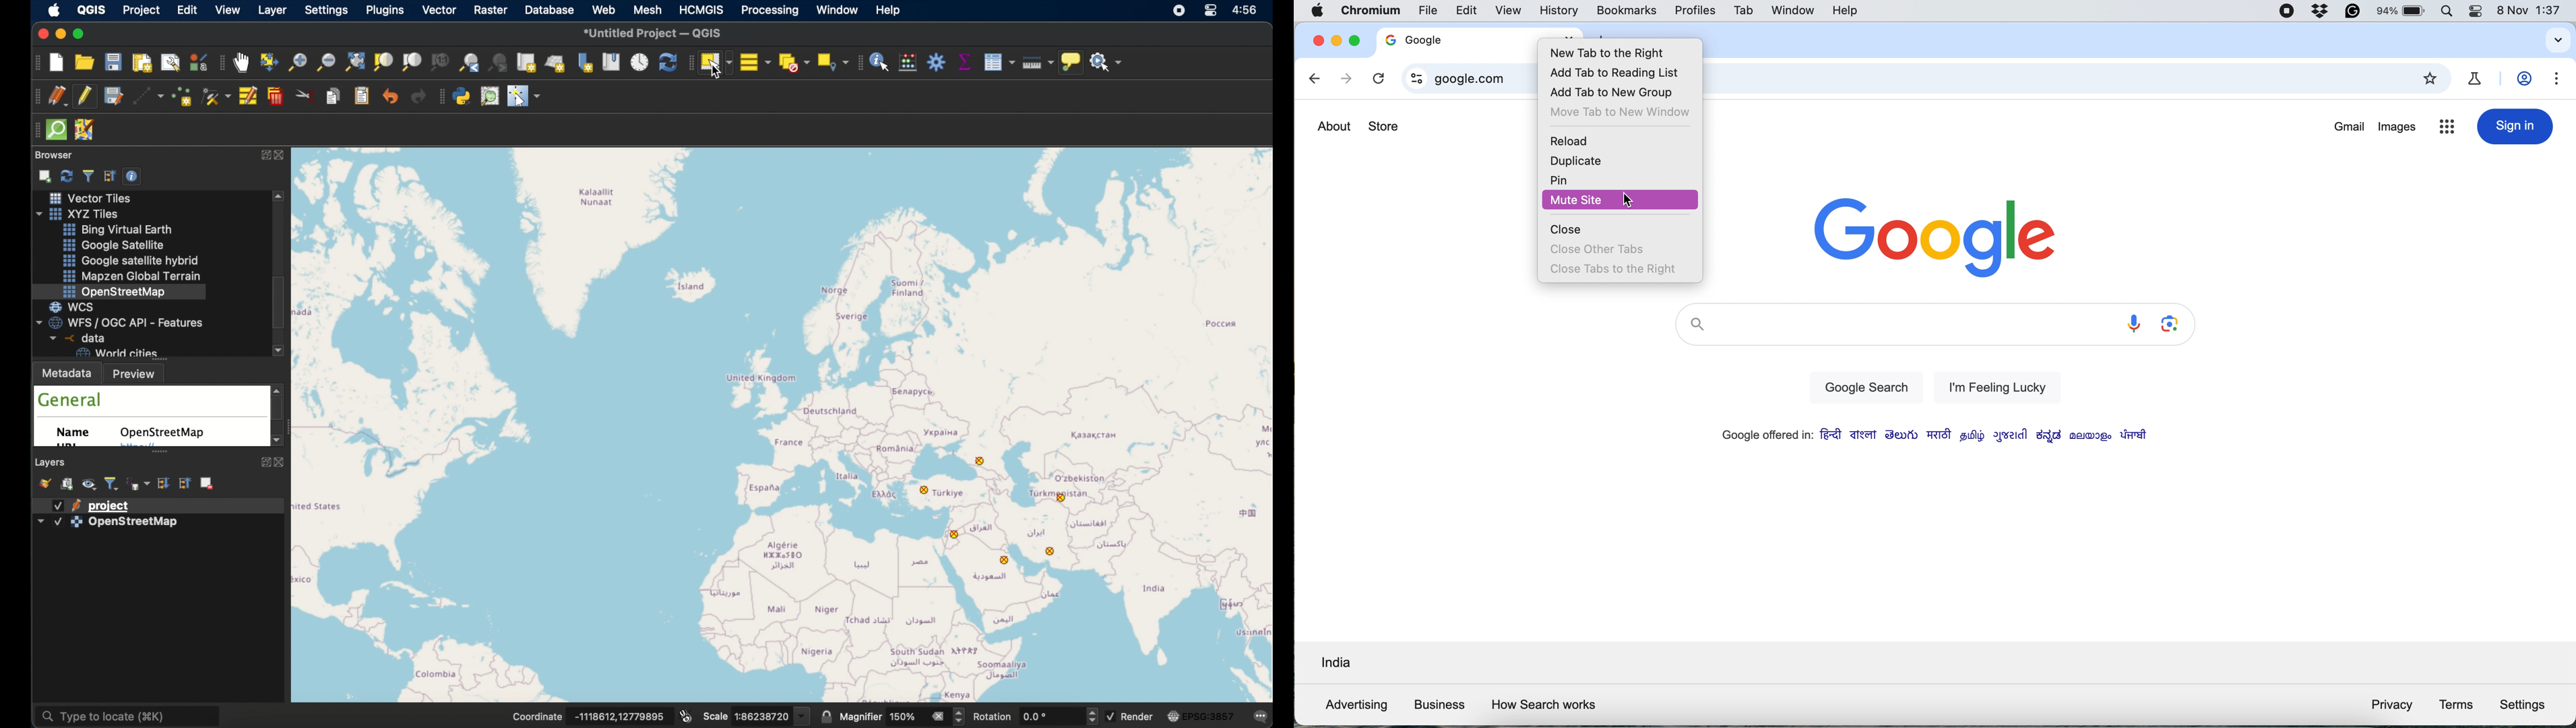  What do you see at coordinates (1844, 10) in the screenshot?
I see `help` at bounding box center [1844, 10].